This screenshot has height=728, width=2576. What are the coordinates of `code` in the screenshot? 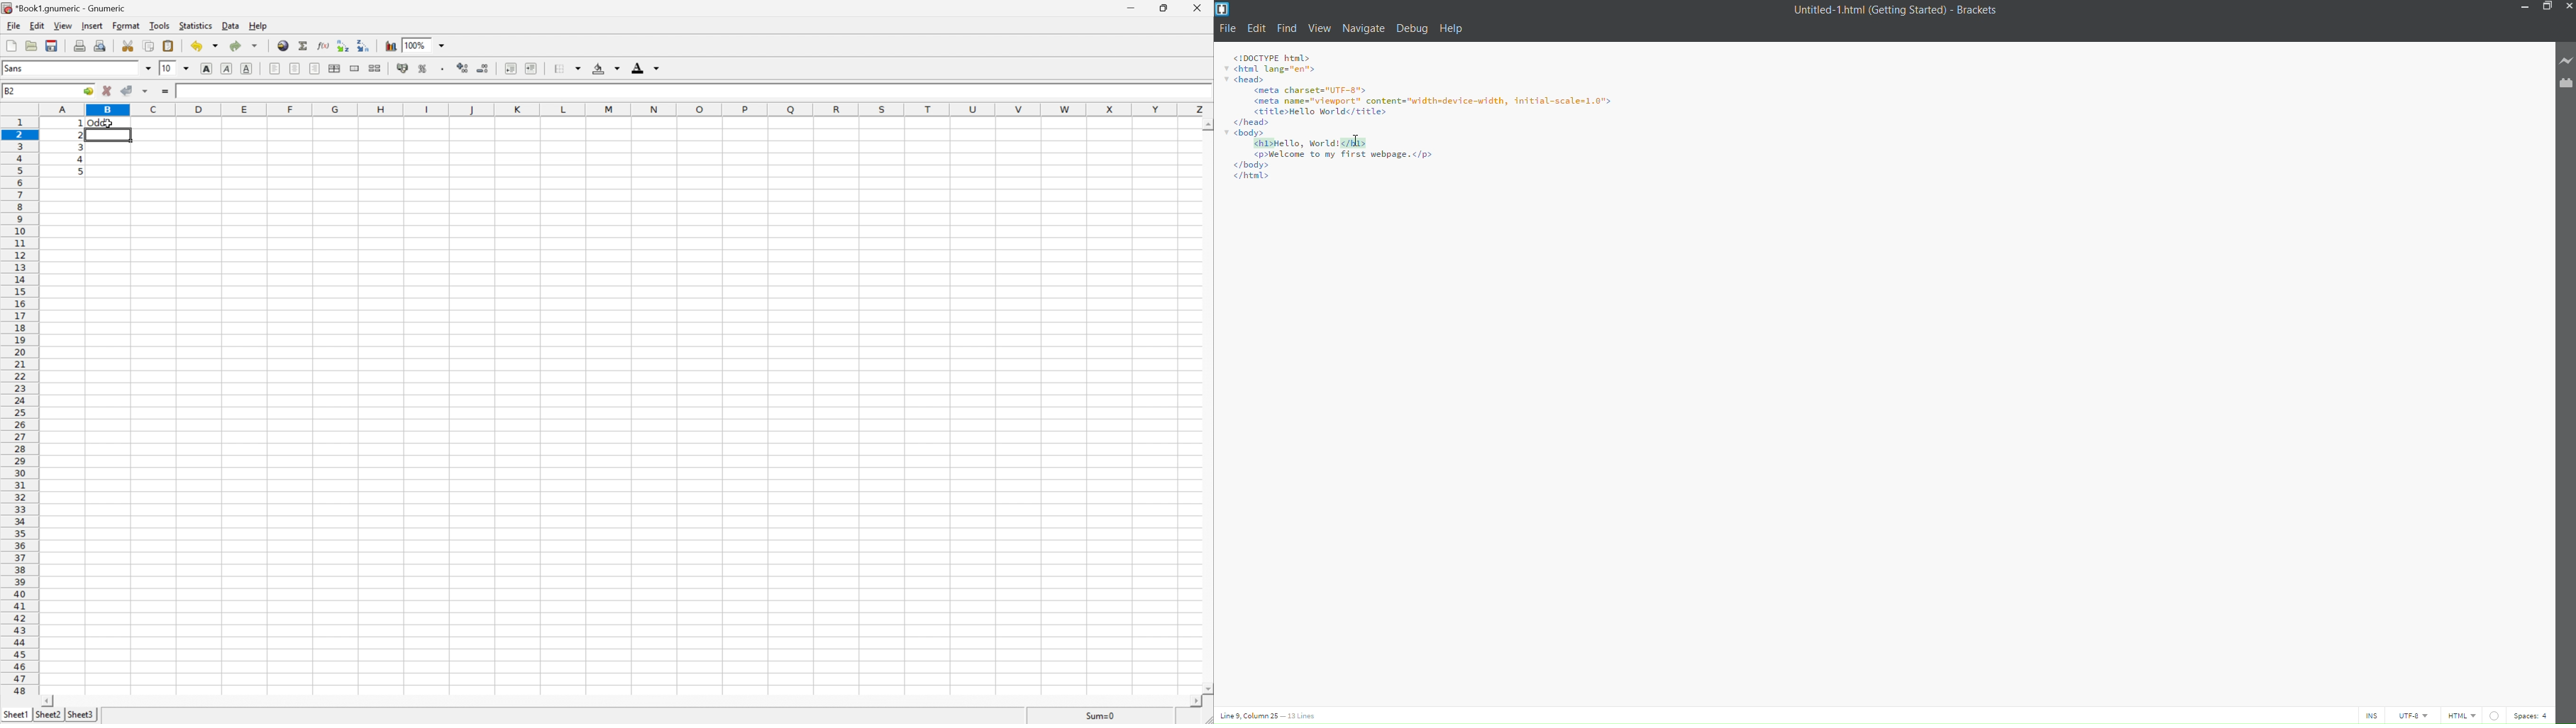 It's located at (1425, 94).